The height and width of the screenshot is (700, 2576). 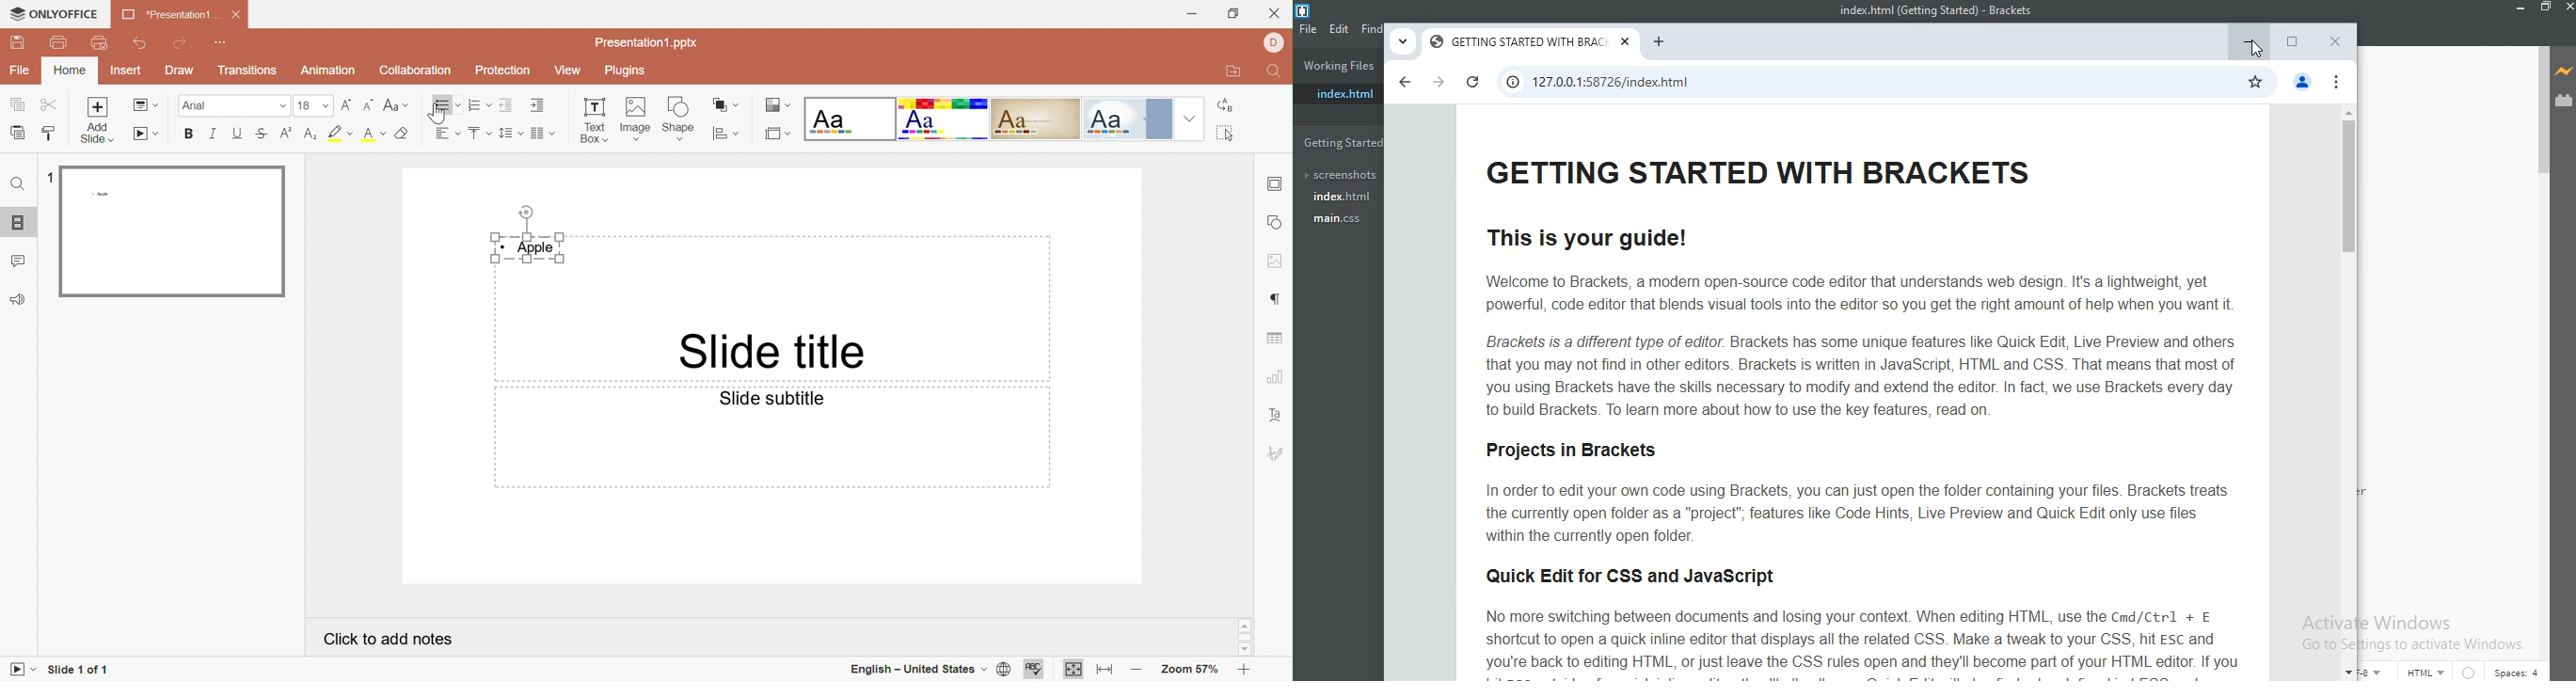 I want to click on Slide 1 of 1, so click(x=80, y=667).